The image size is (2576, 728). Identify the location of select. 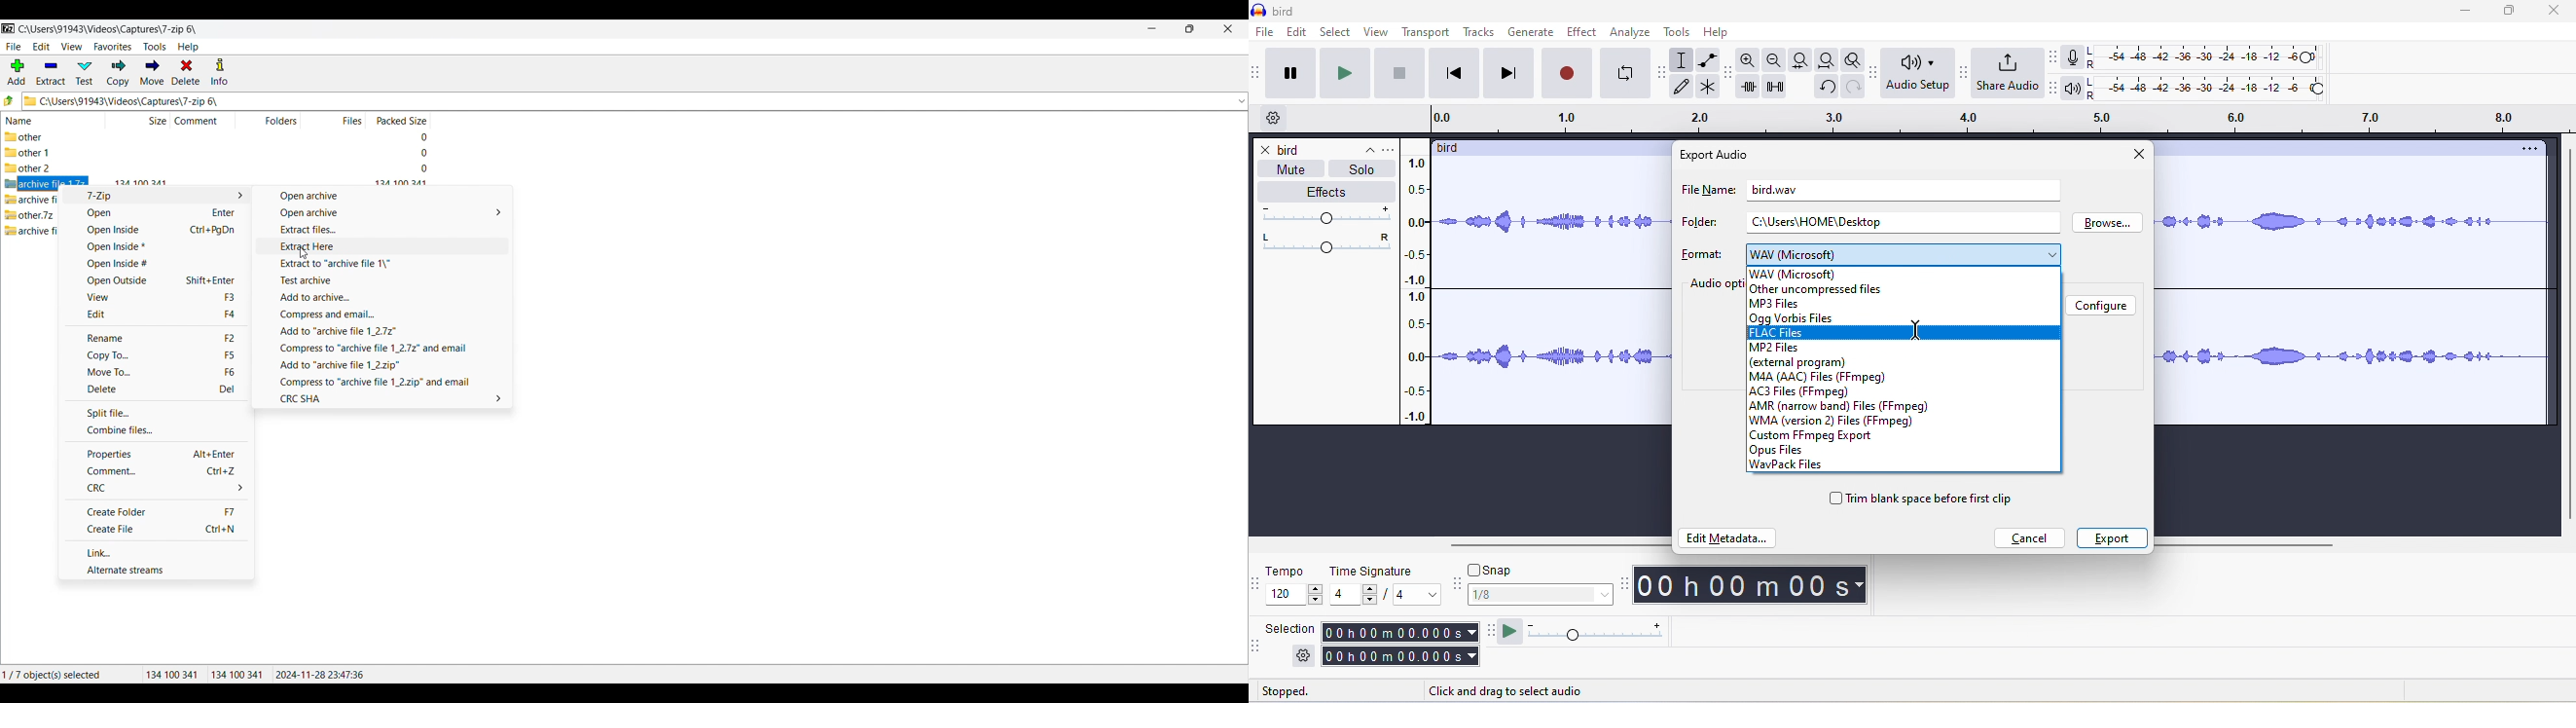
(1337, 32).